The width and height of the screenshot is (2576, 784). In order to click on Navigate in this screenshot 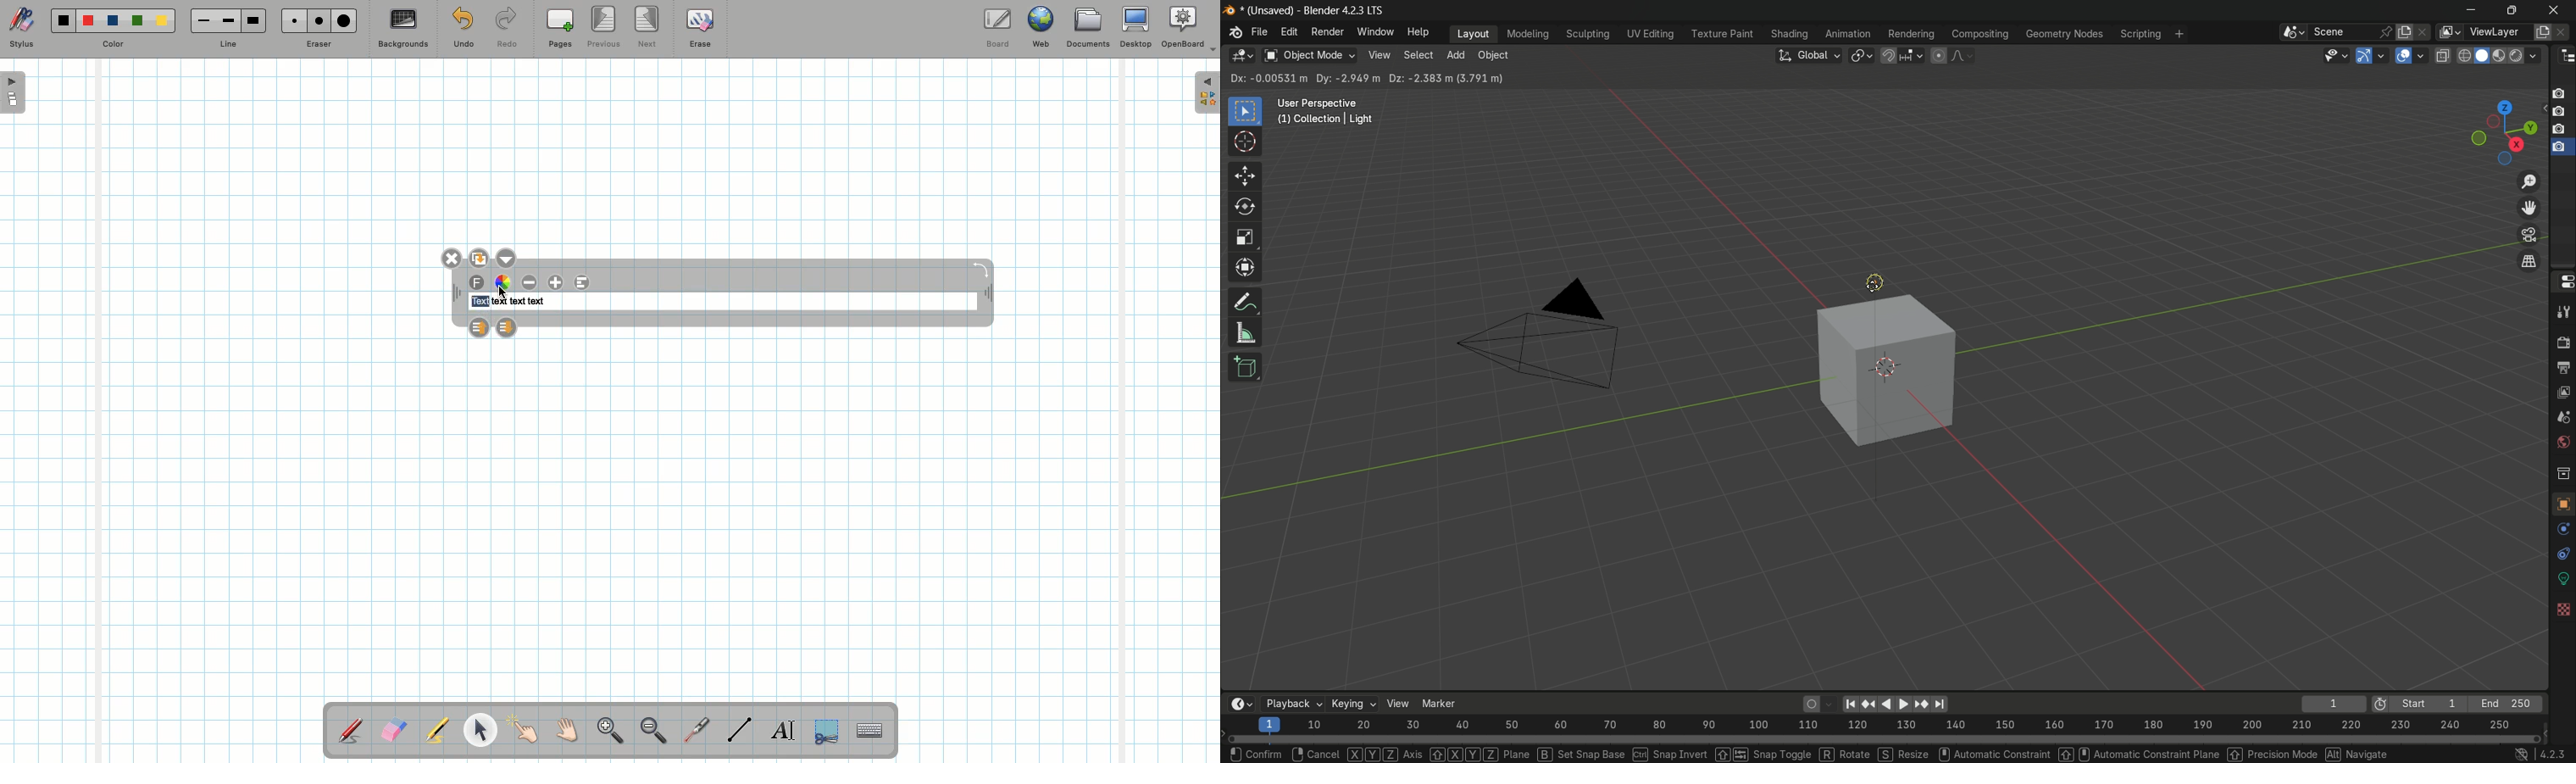, I will do `click(2358, 754)`.